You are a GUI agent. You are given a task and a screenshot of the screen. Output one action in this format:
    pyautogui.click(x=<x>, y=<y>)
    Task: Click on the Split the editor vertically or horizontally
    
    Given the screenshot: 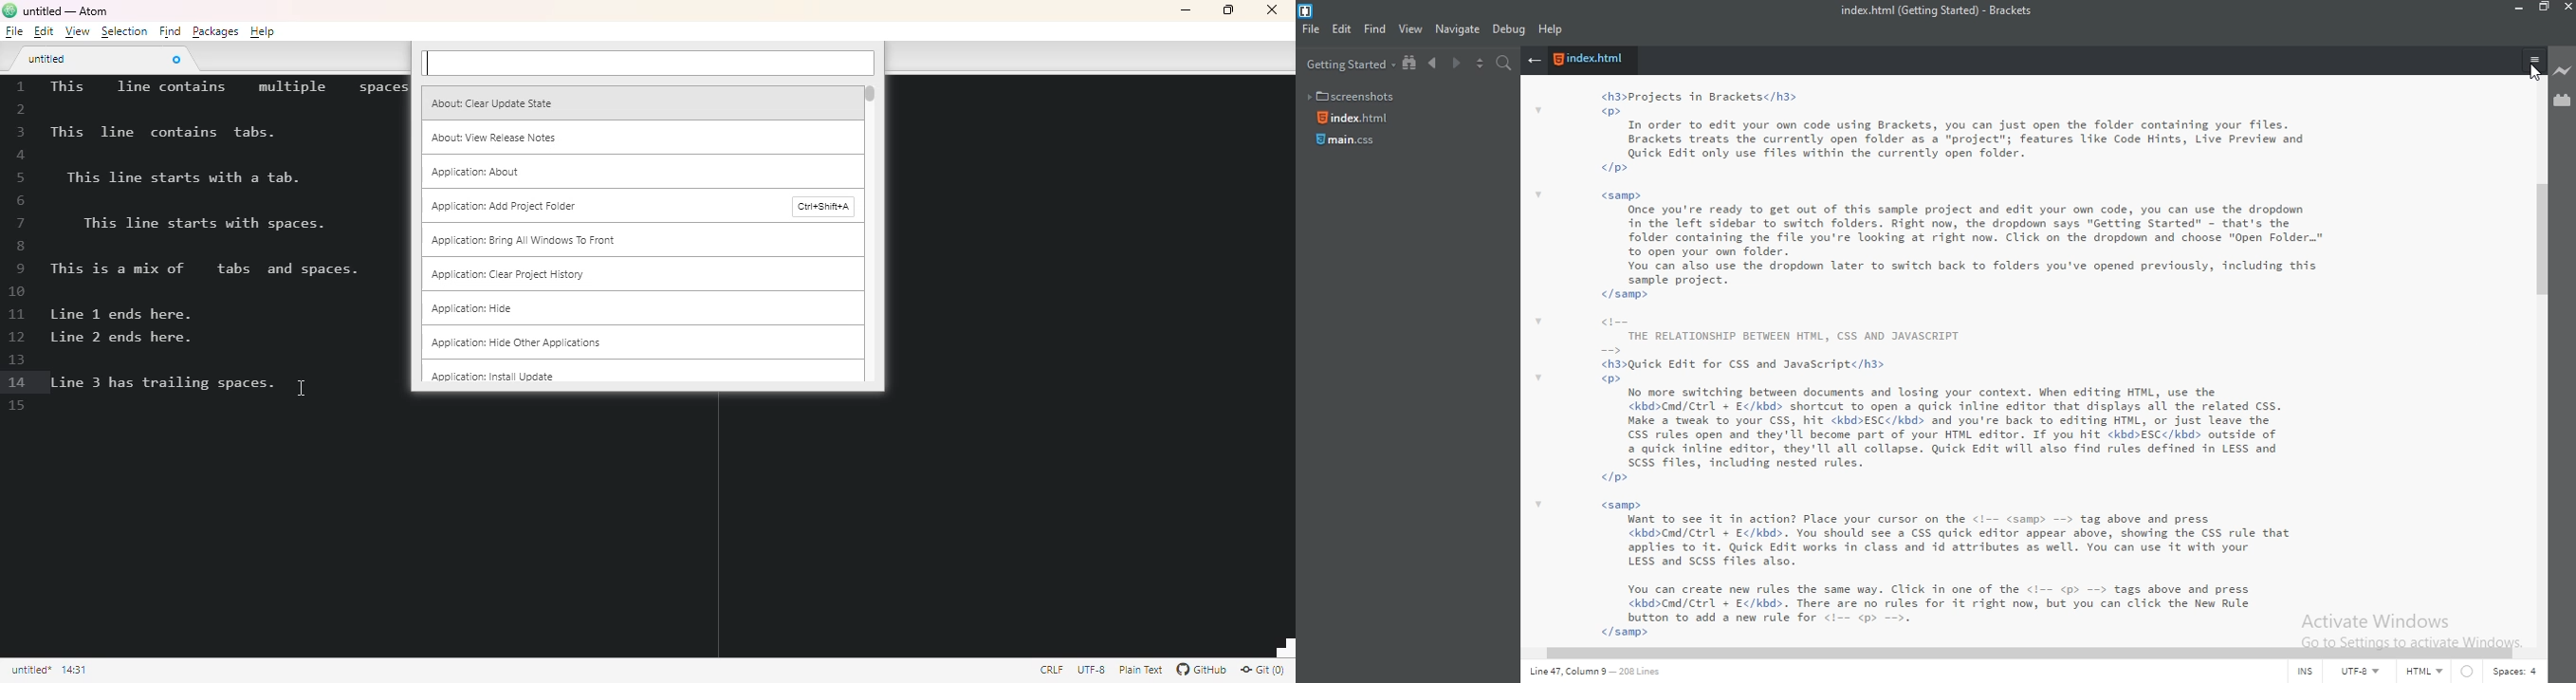 What is the action you would take?
    pyautogui.click(x=1479, y=64)
    